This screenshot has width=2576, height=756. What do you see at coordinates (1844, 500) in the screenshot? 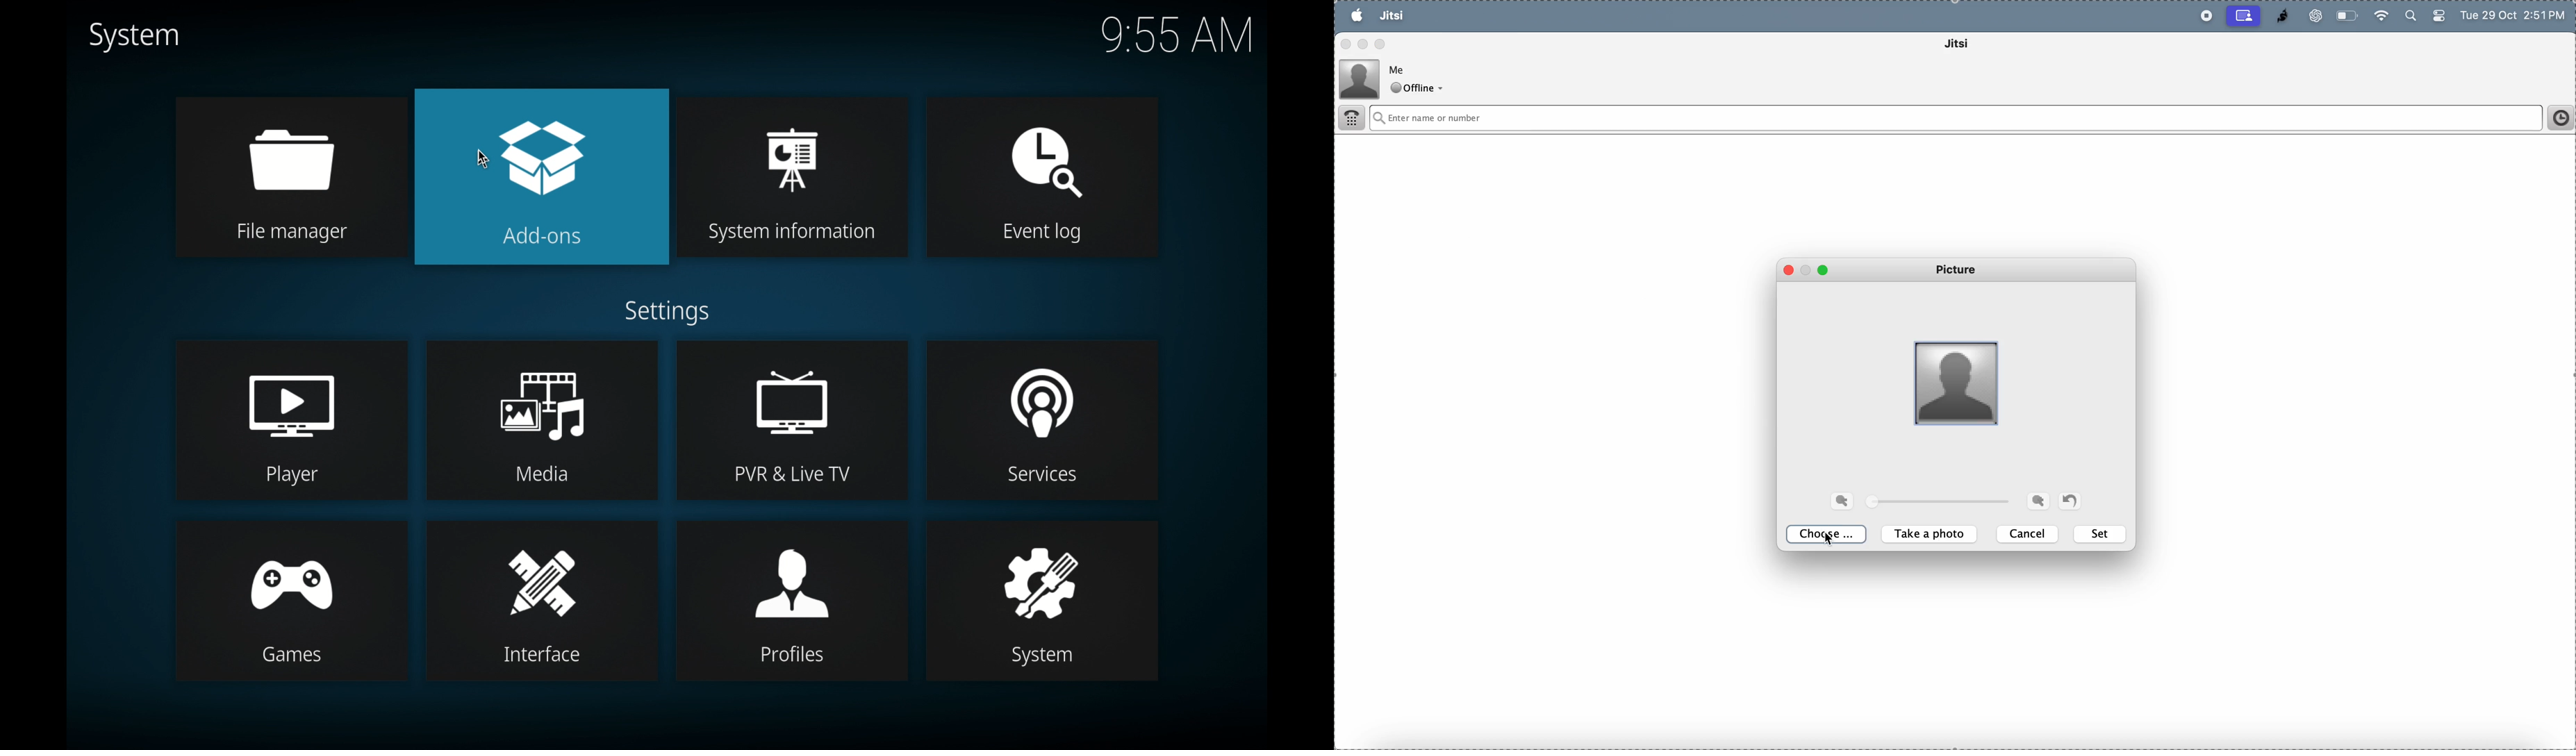
I see `zoom in` at bounding box center [1844, 500].